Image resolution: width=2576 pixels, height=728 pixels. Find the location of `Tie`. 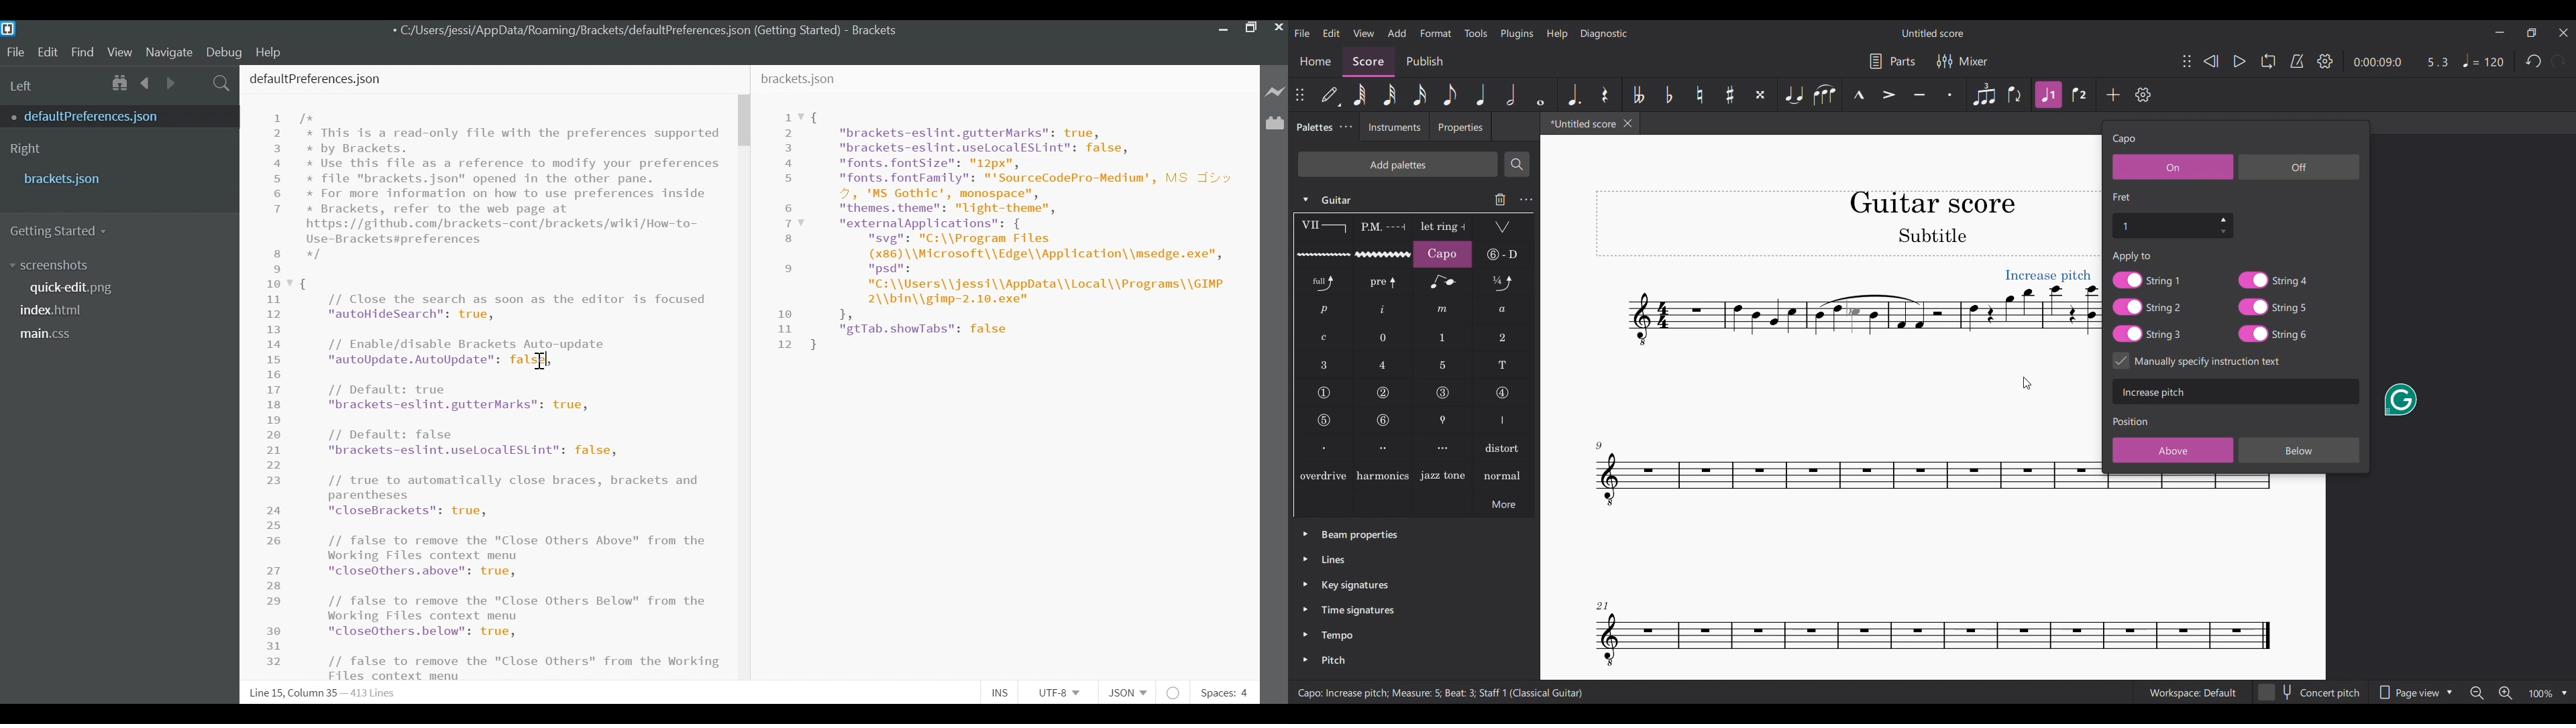

Tie is located at coordinates (1792, 95).